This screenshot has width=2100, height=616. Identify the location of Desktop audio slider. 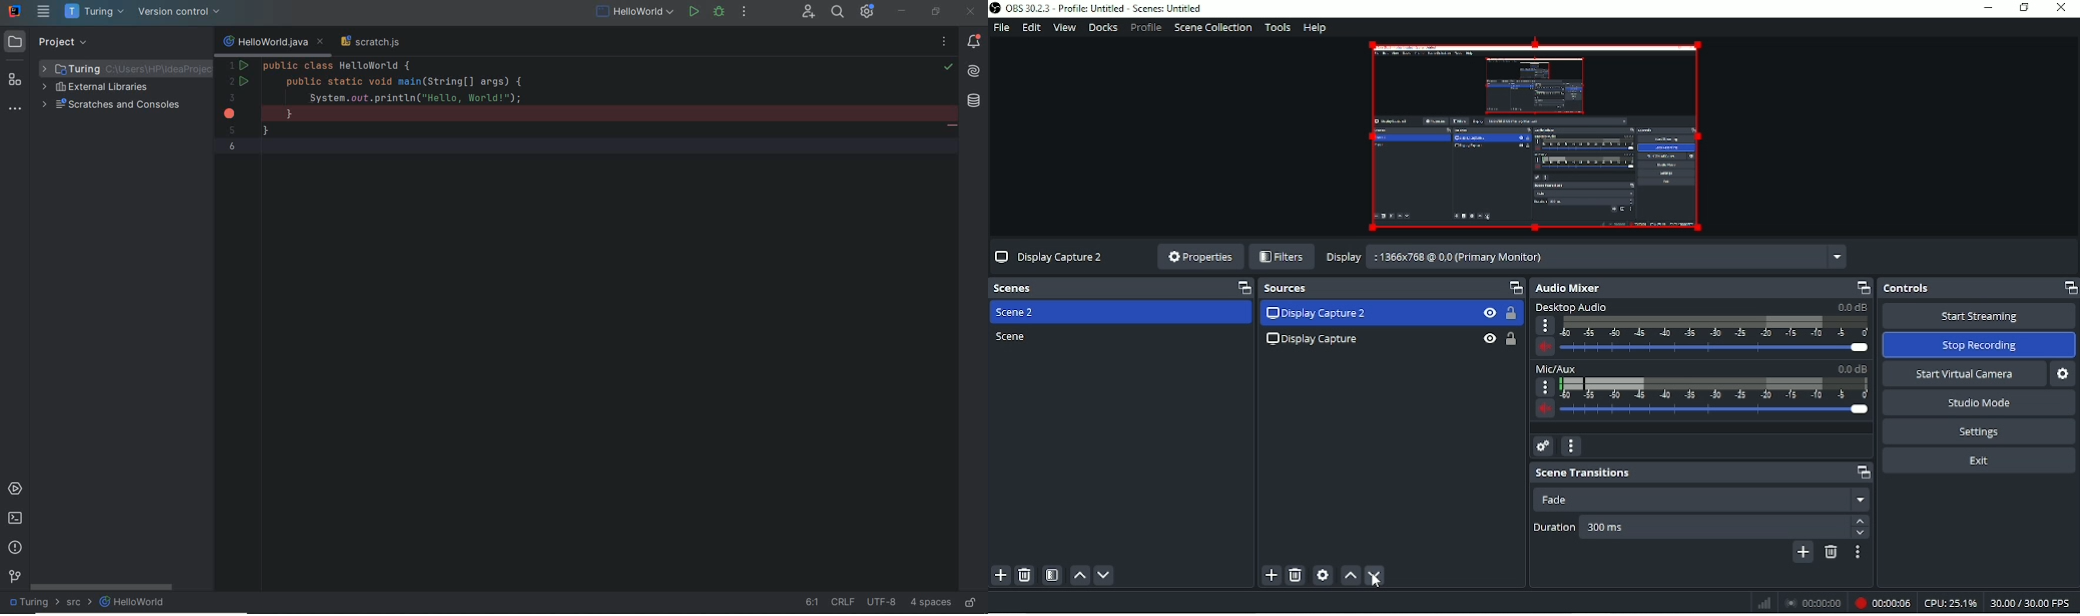
(1700, 330).